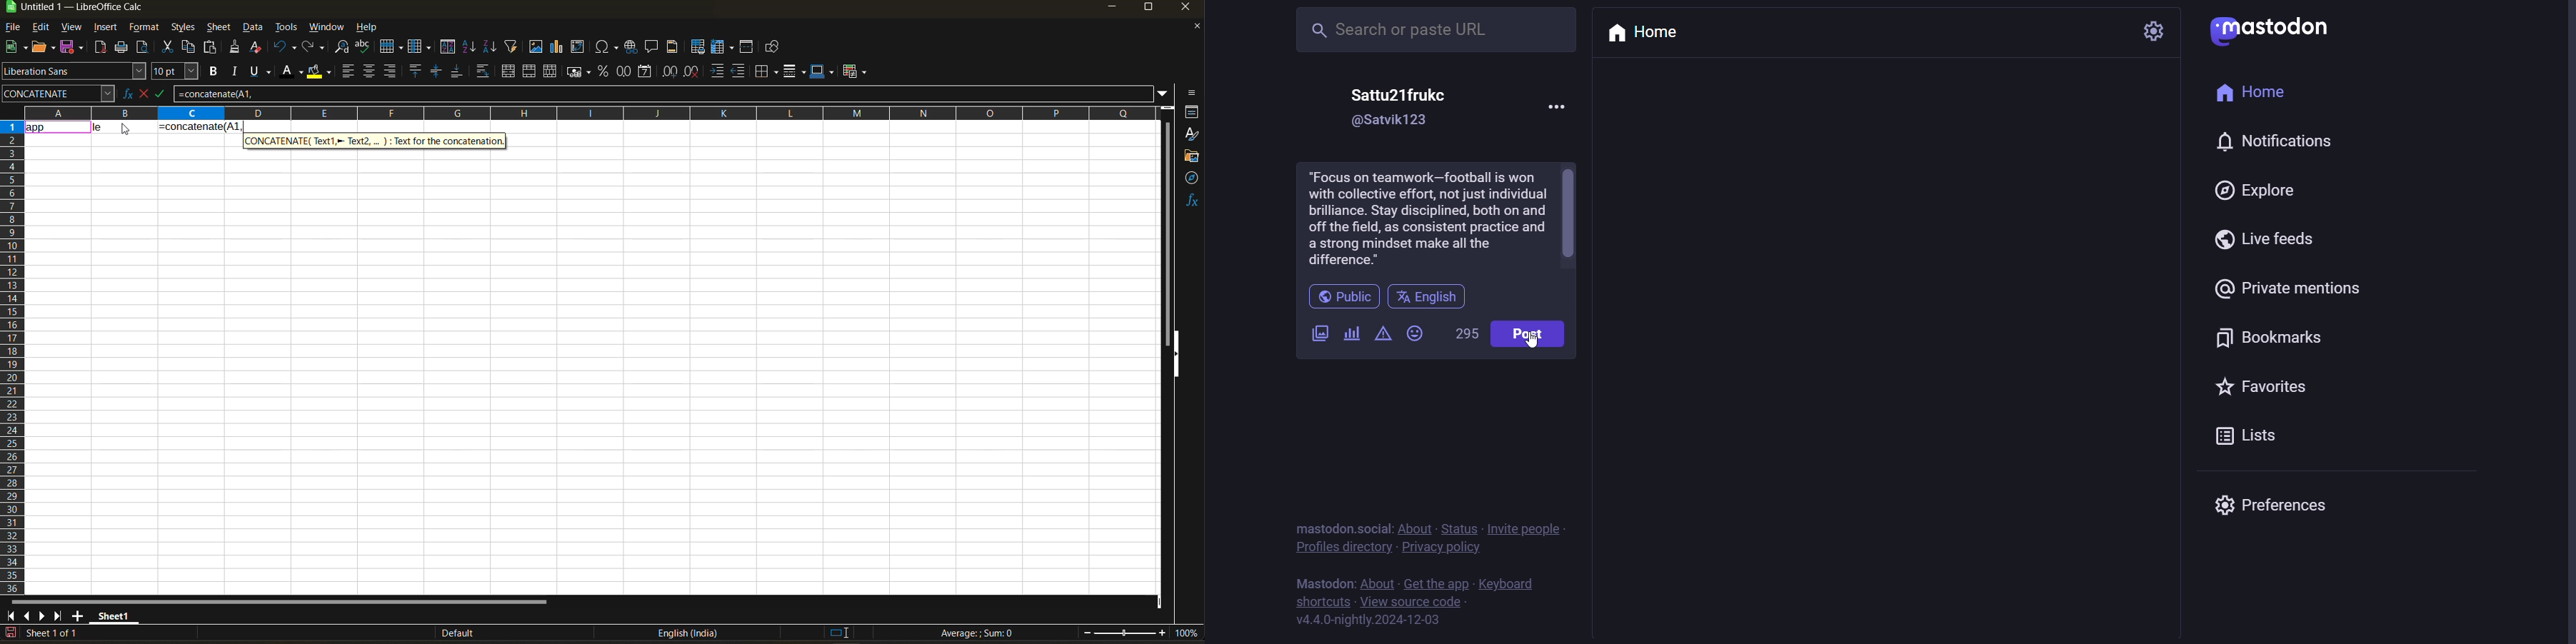 Image resolution: width=2576 pixels, height=644 pixels. Describe the element at coordinates (1390, 122) in the screenshot. I see `id` at that location.